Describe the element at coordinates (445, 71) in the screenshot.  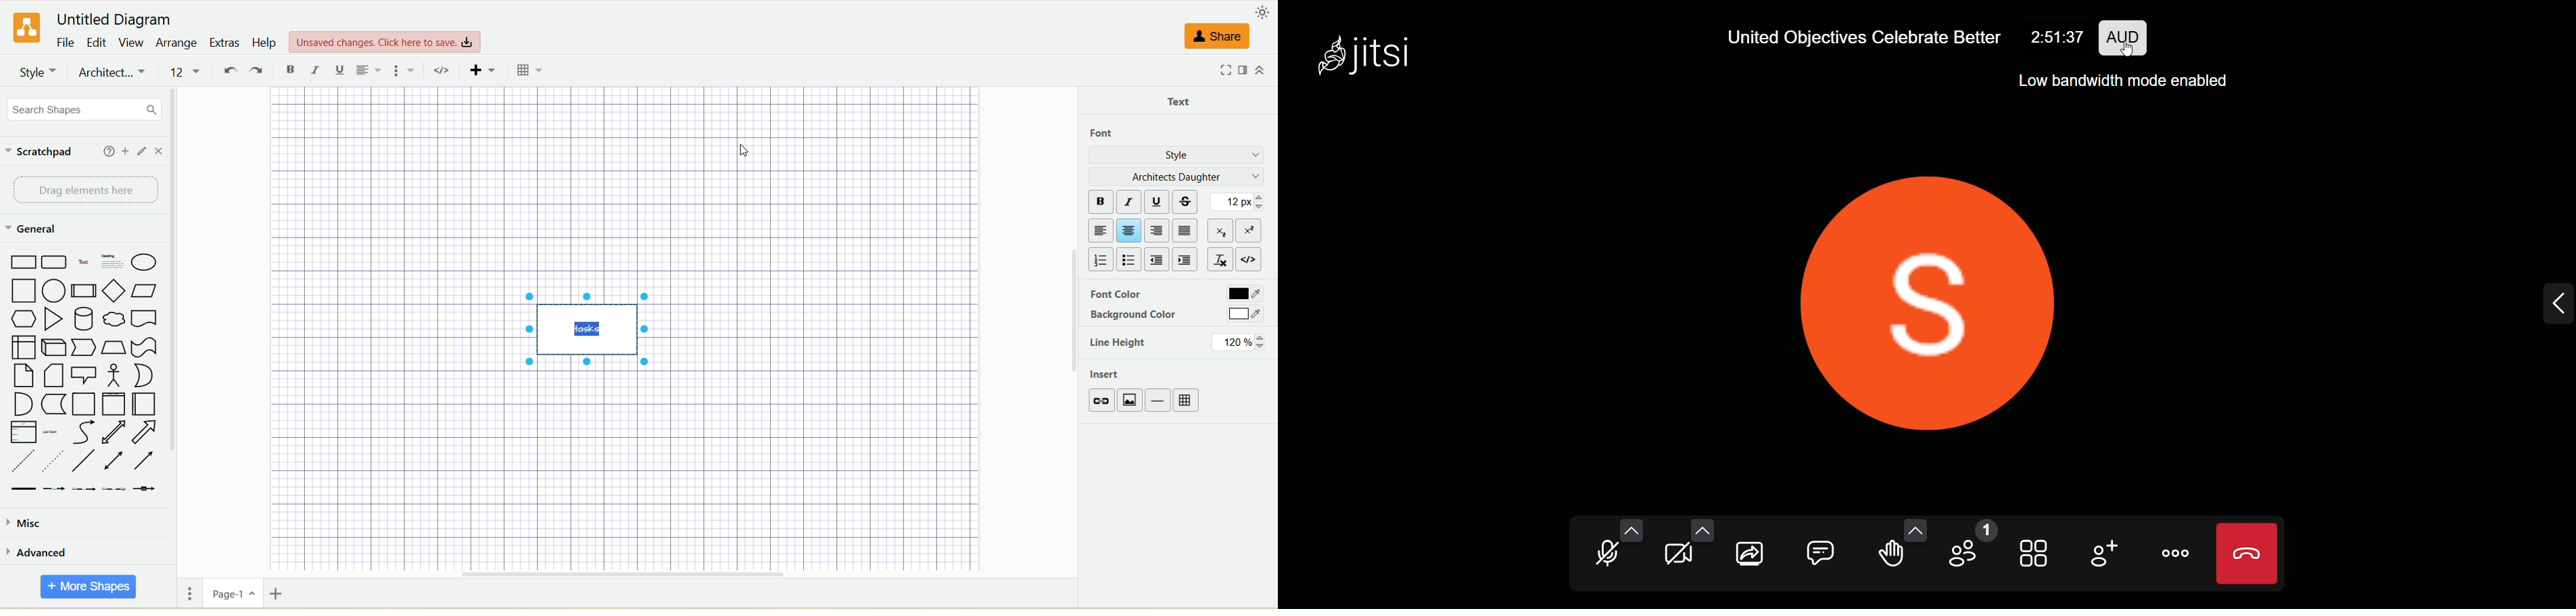
I see `Scripts` at that location.